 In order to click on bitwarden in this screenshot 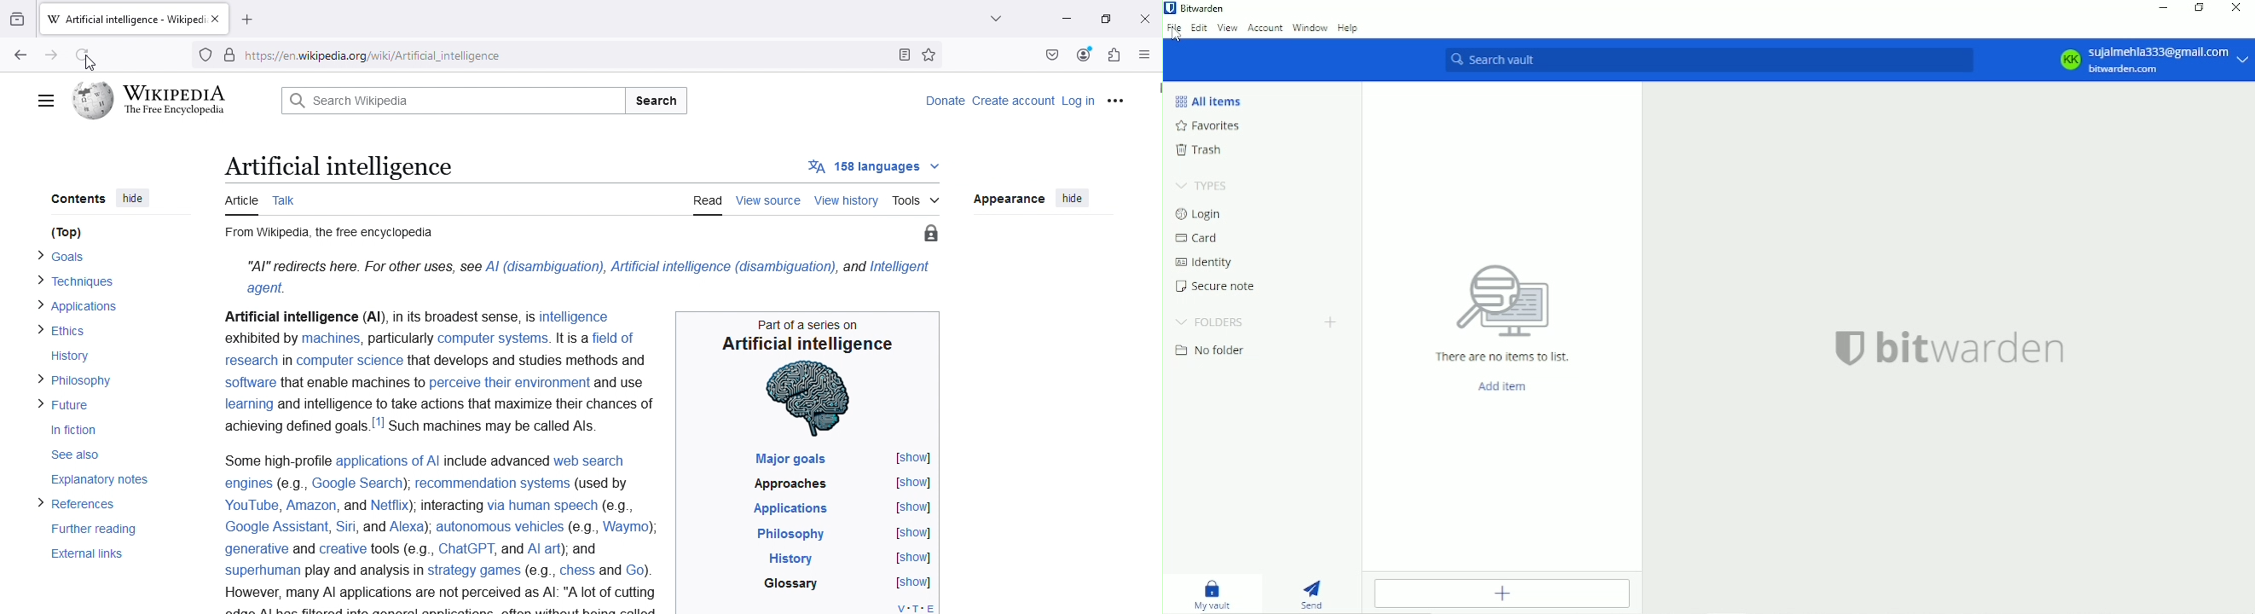, I will do `click(1976, 348)`.